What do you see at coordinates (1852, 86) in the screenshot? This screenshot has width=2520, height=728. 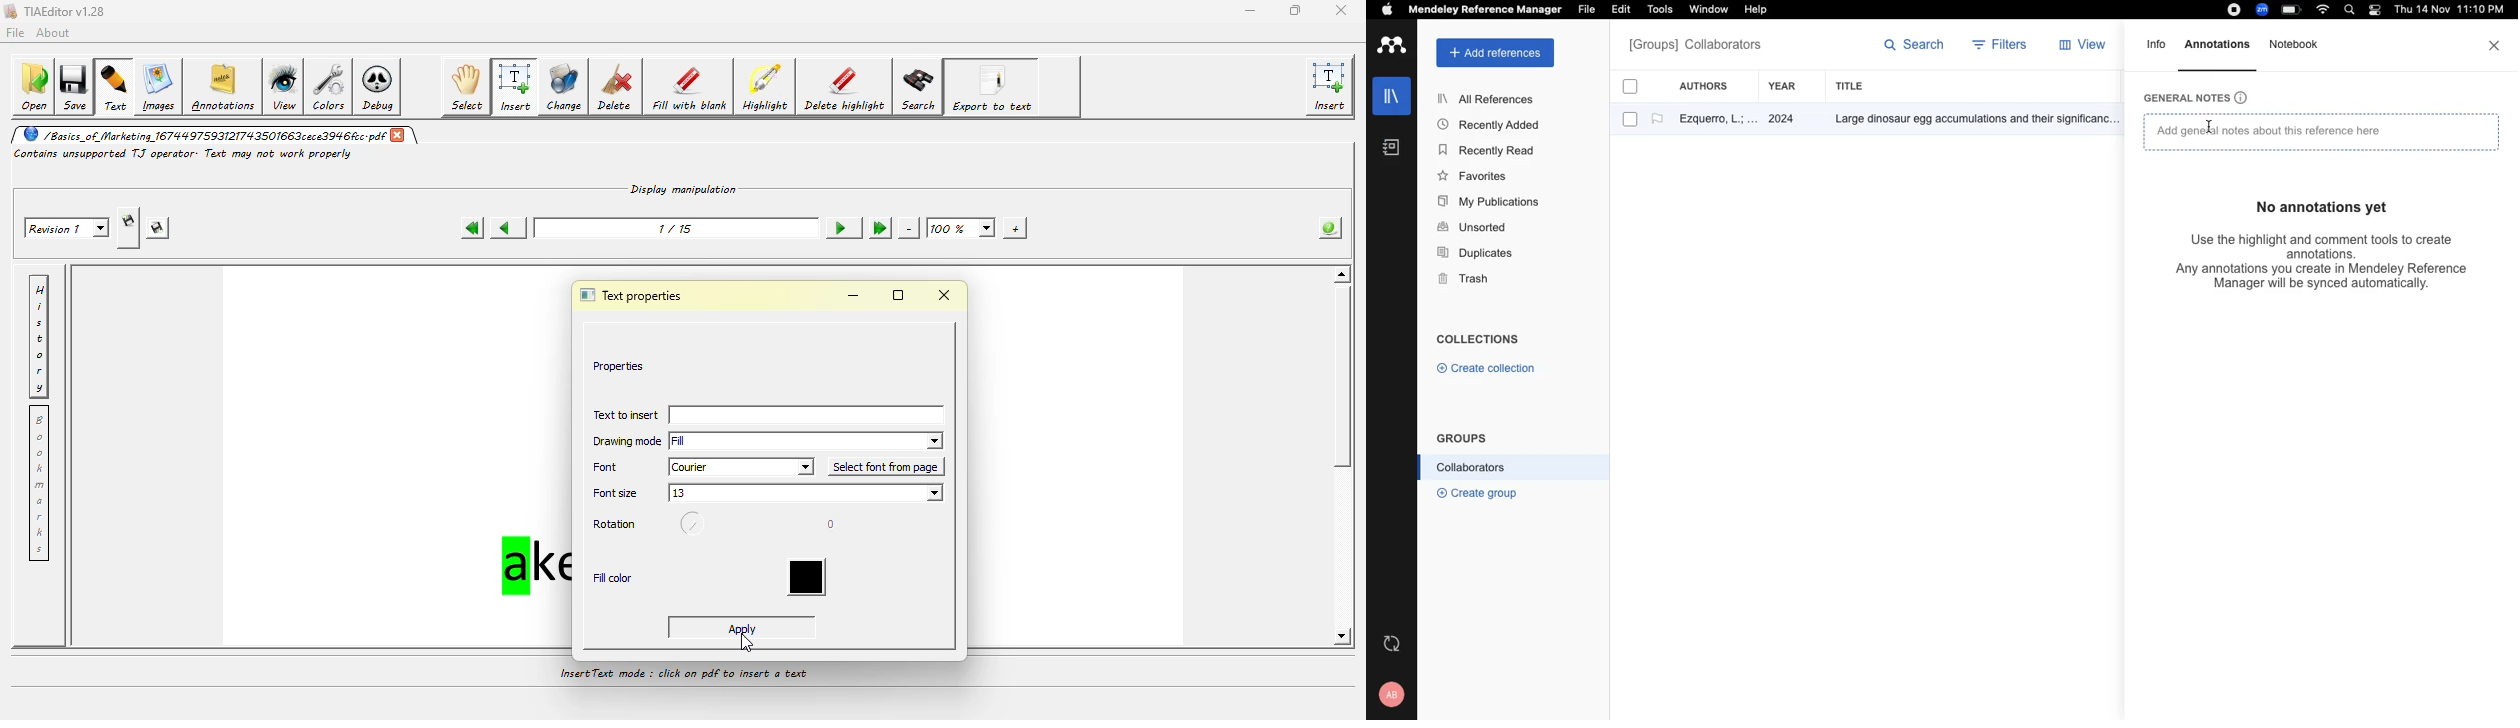 I see `title` at bounding box center [1852, 86].